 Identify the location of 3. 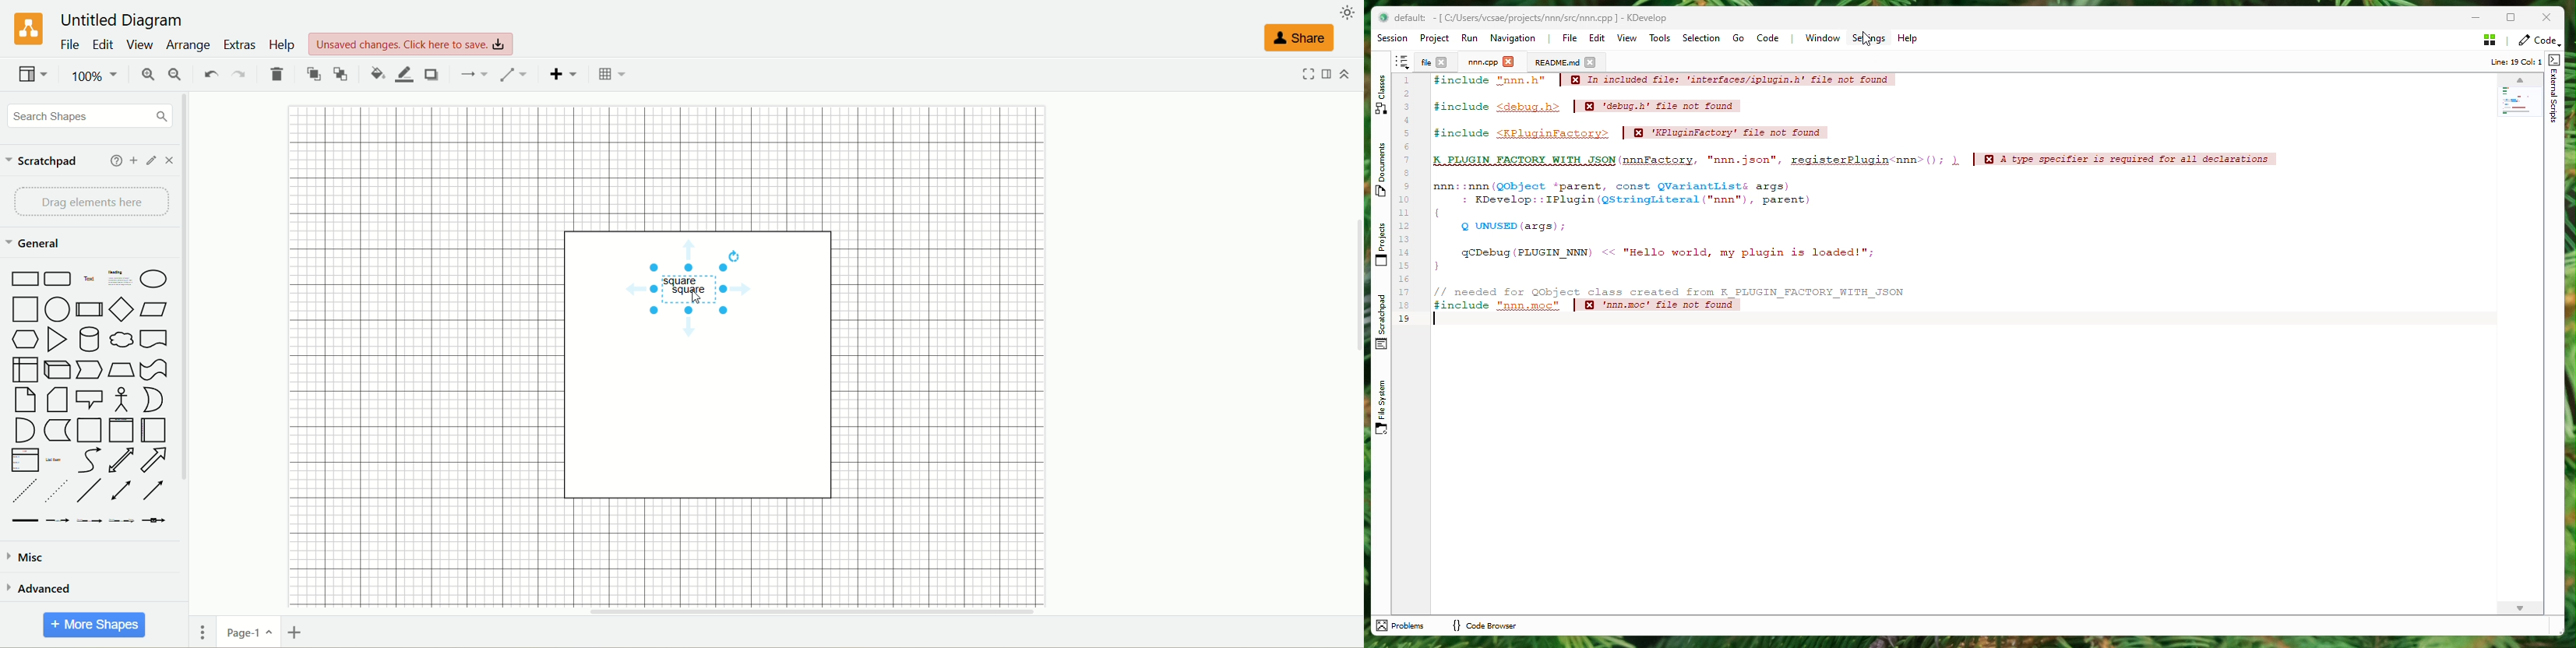
(1406, 107).